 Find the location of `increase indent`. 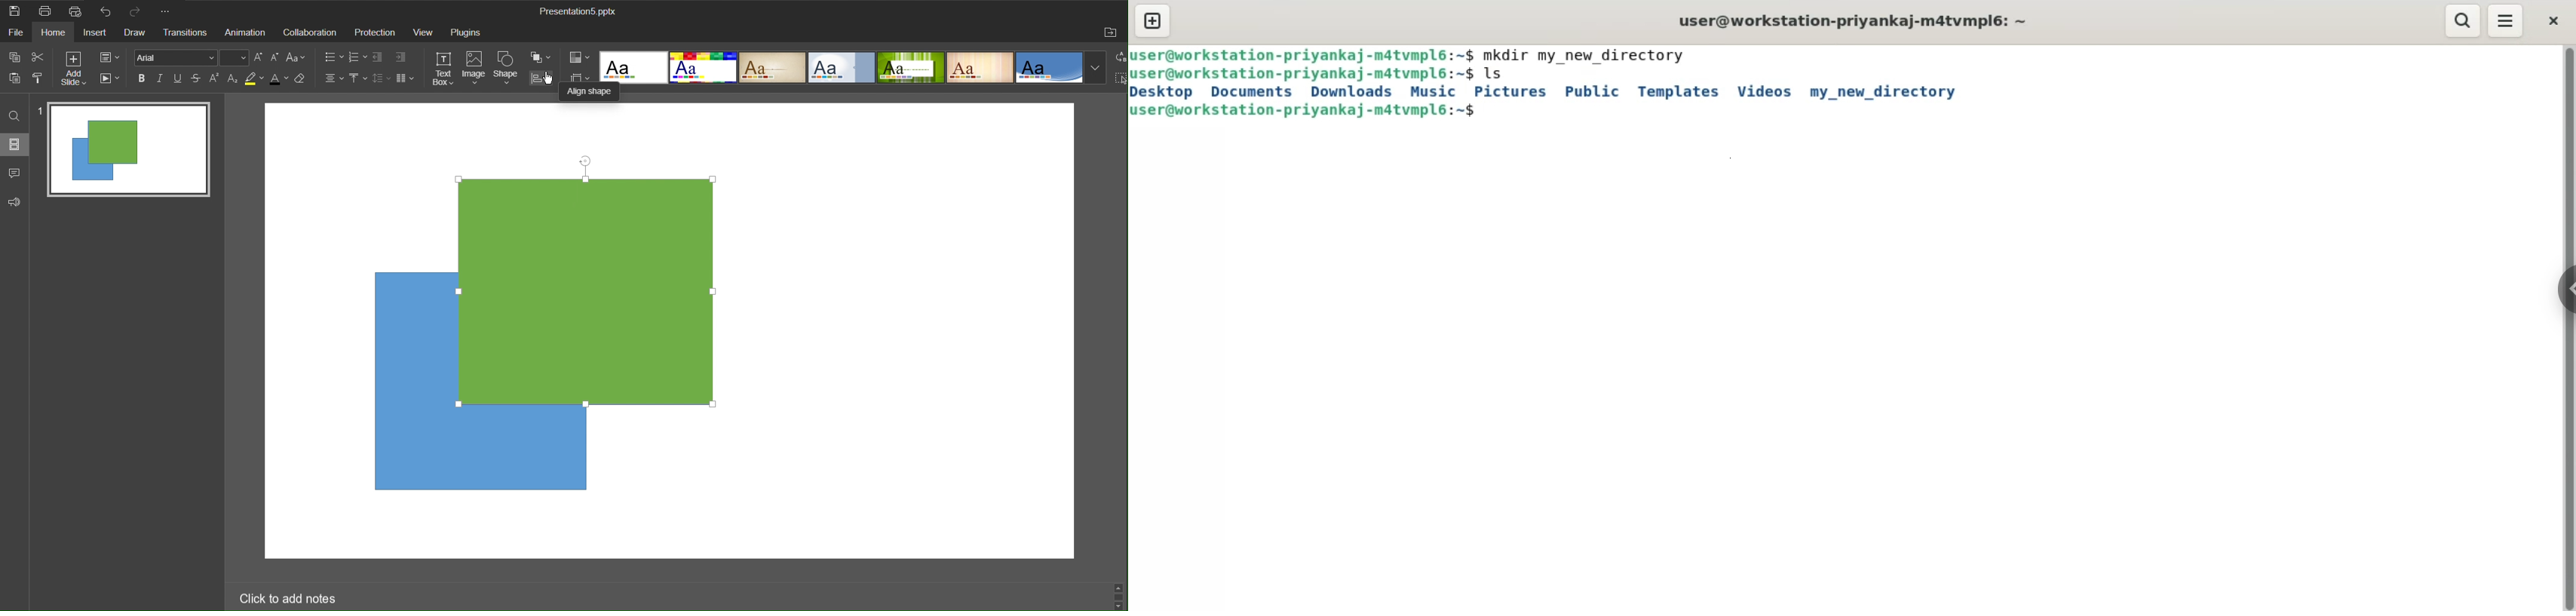

increase indent is located at coordinates (402, 56).